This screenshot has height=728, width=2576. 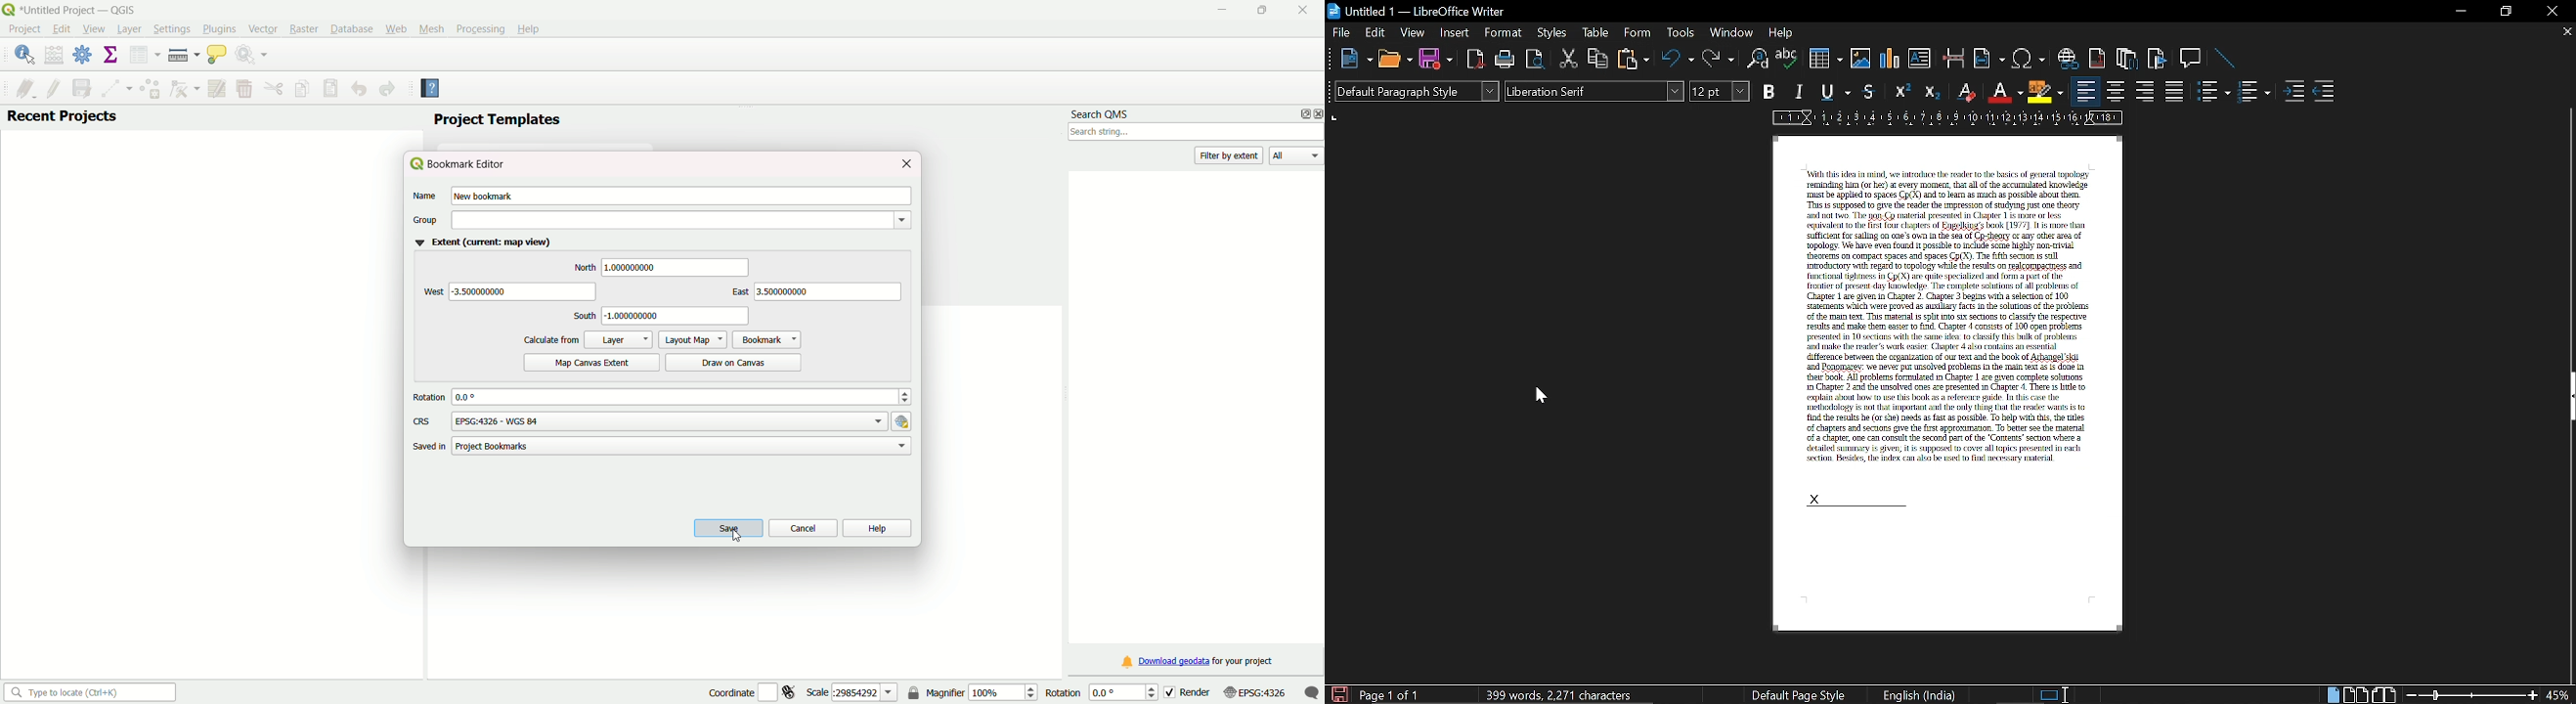 I want to click on increase indent, so click(x=2295, y=89).